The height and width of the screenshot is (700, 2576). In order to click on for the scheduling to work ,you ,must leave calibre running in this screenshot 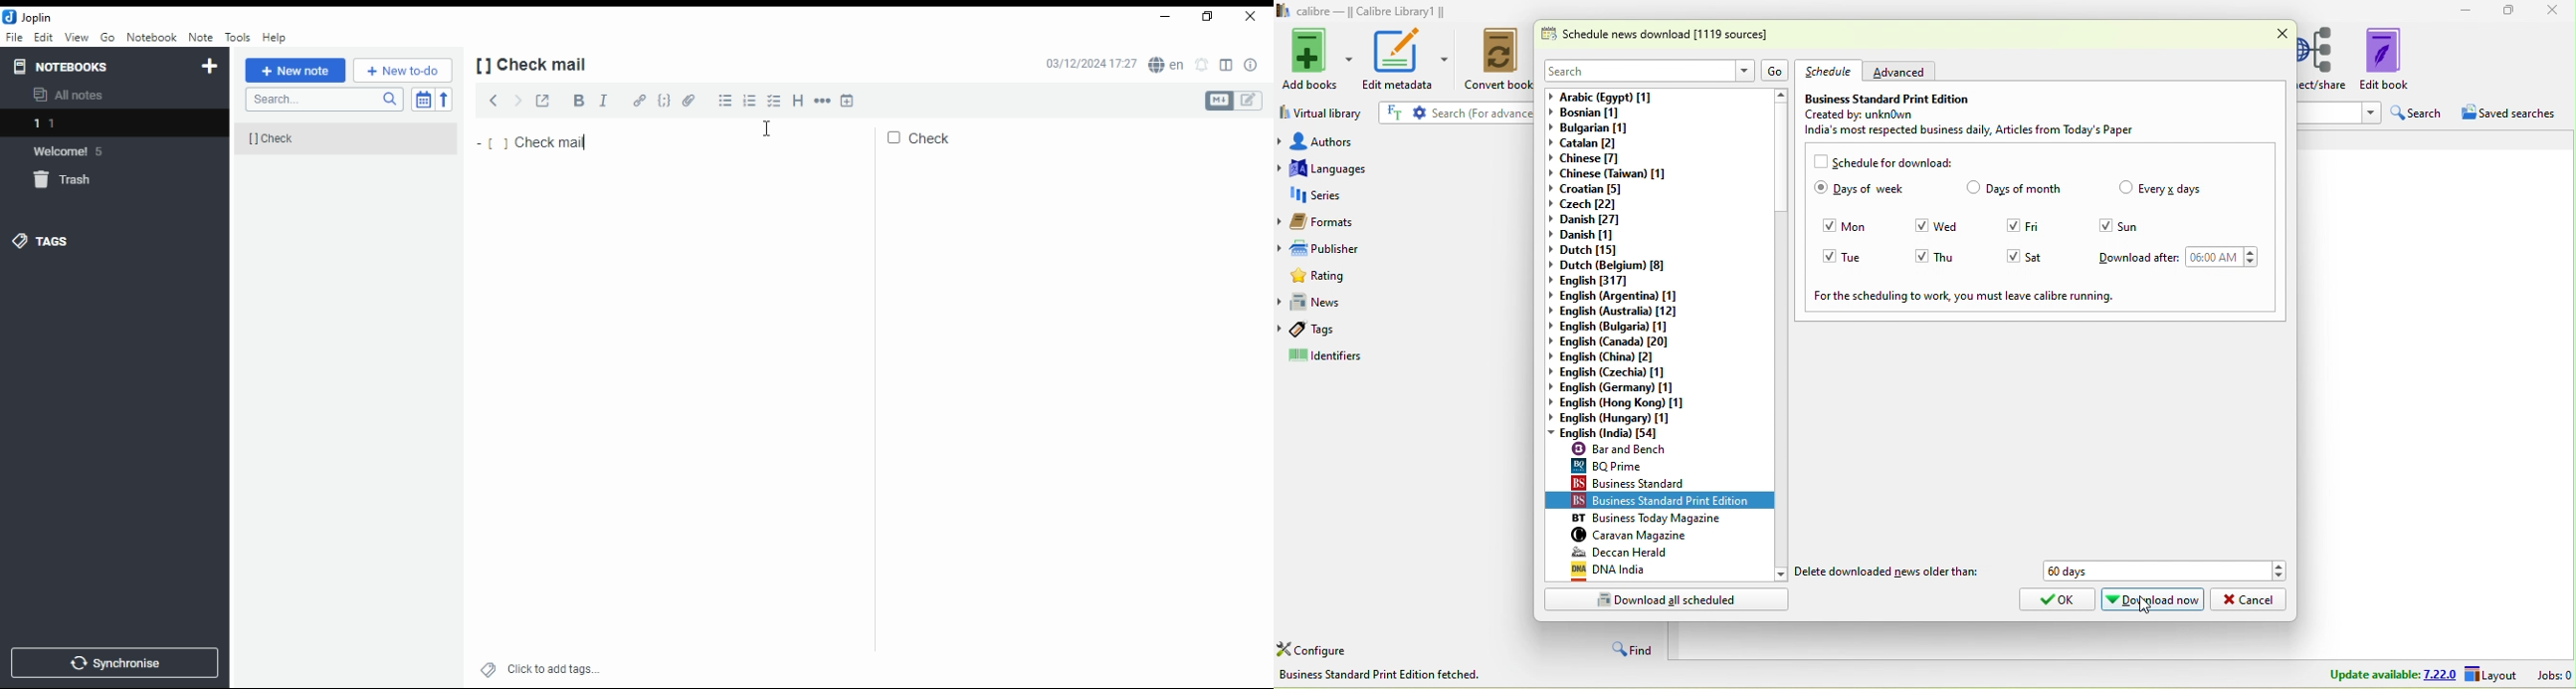, I will do `click(1964, 297)`.